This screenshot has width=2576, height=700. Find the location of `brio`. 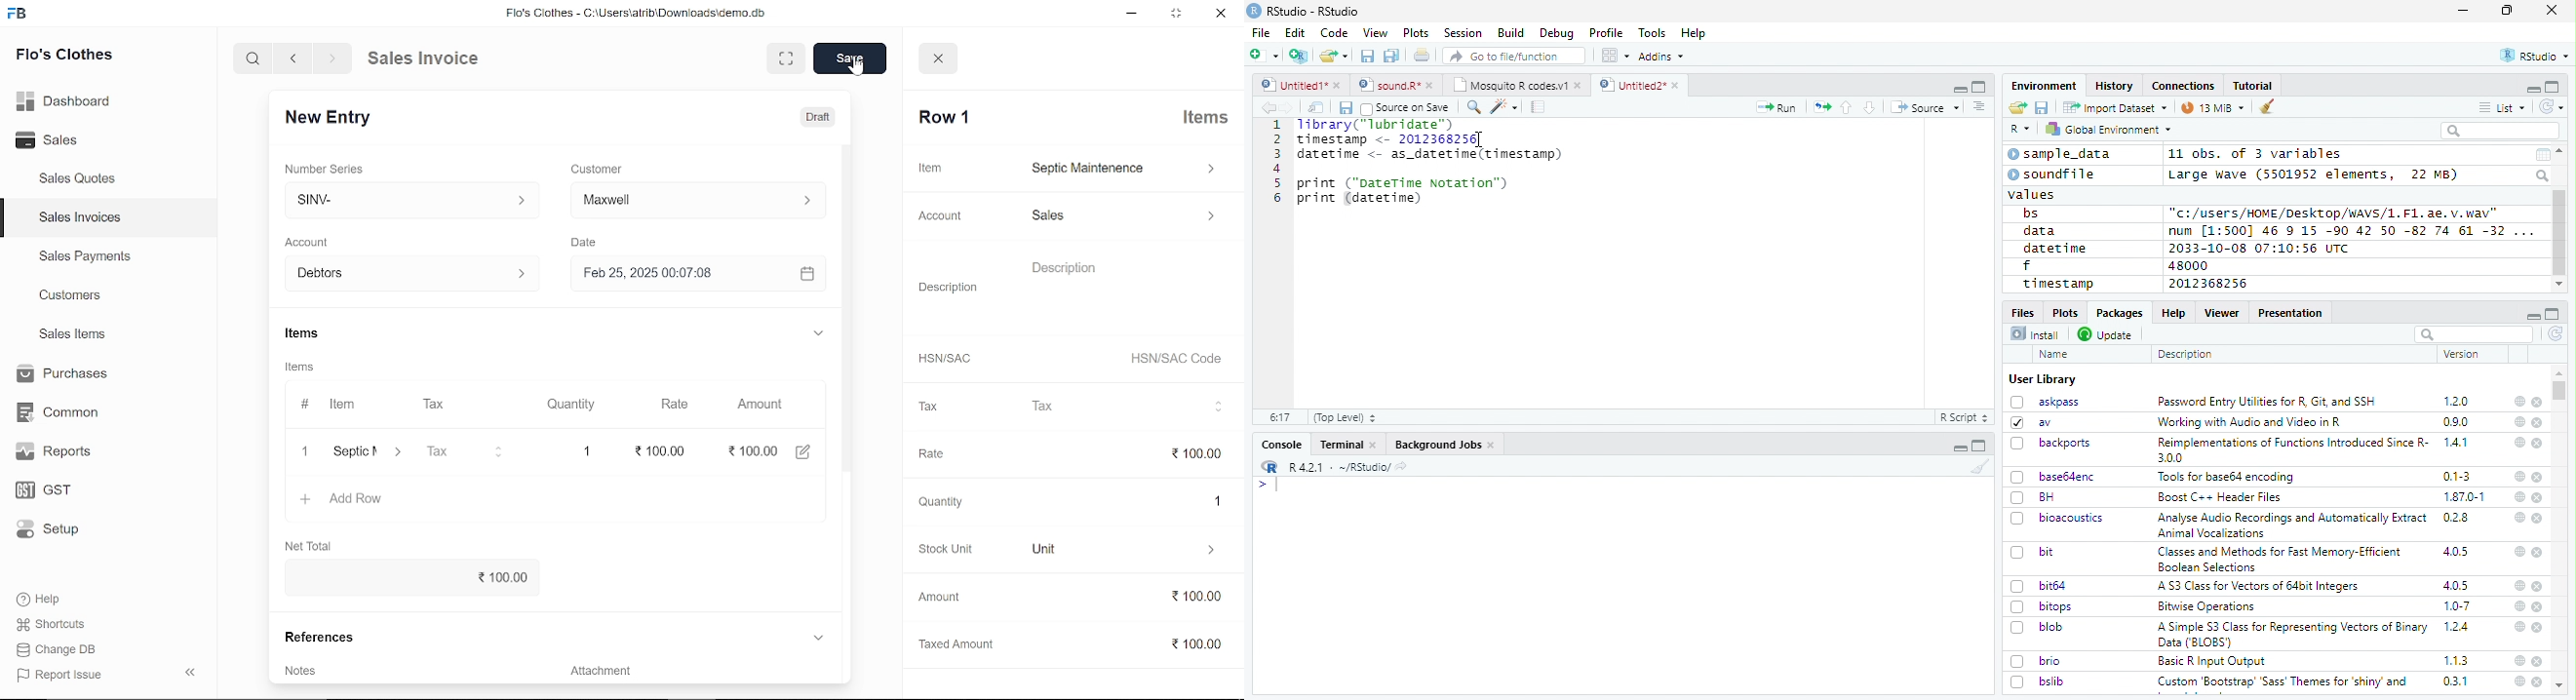

brio is located at coordinates (2036, 661).